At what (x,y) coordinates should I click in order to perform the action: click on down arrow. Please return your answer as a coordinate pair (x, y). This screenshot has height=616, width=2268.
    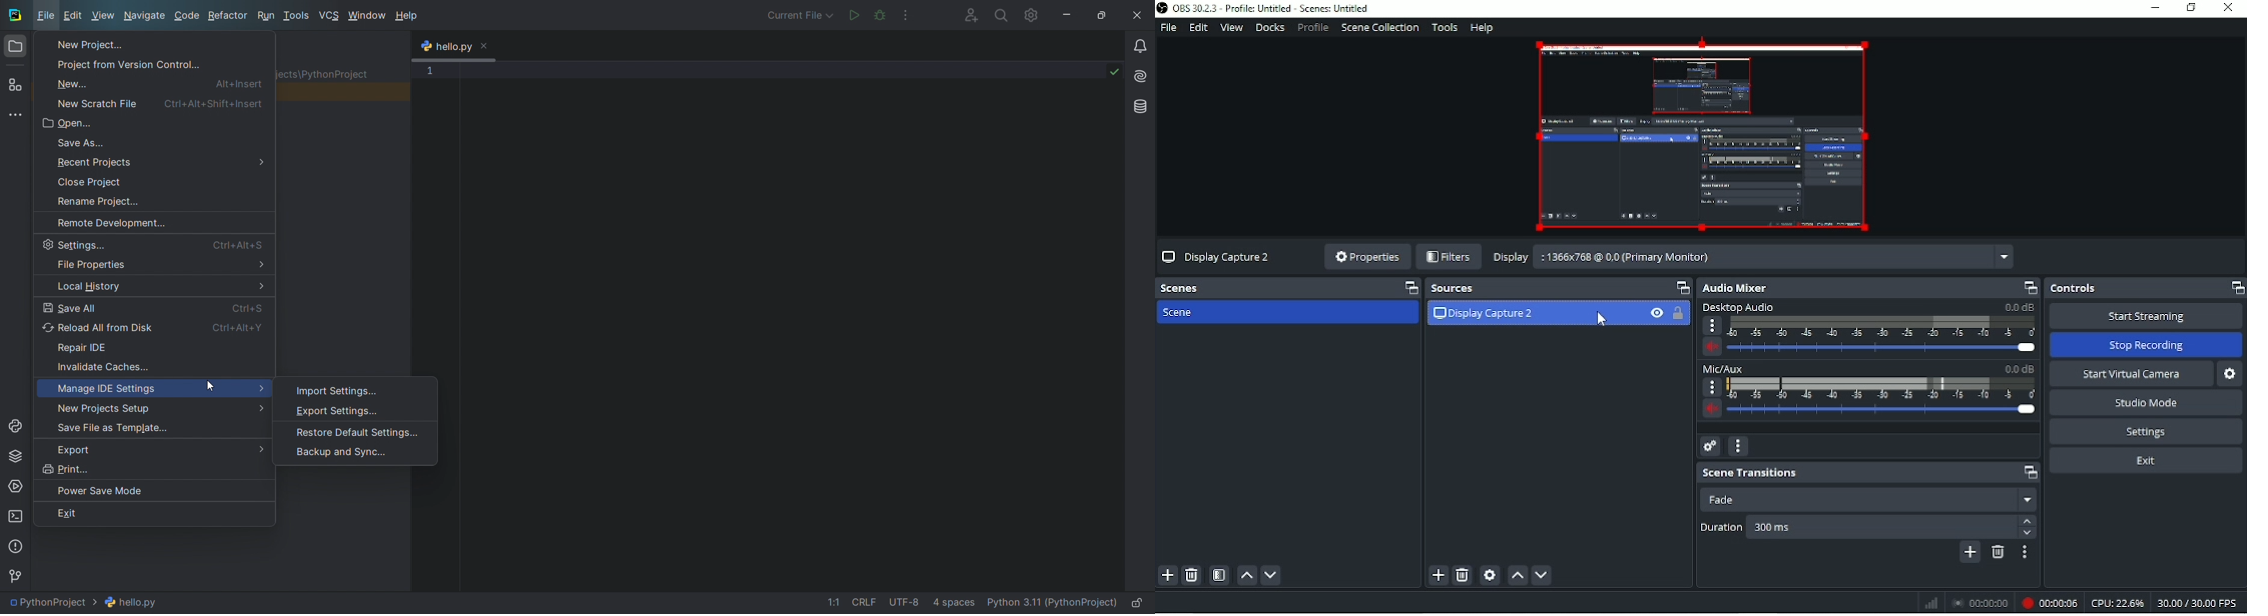
    Looking at the image, I should click on (2026, 534).